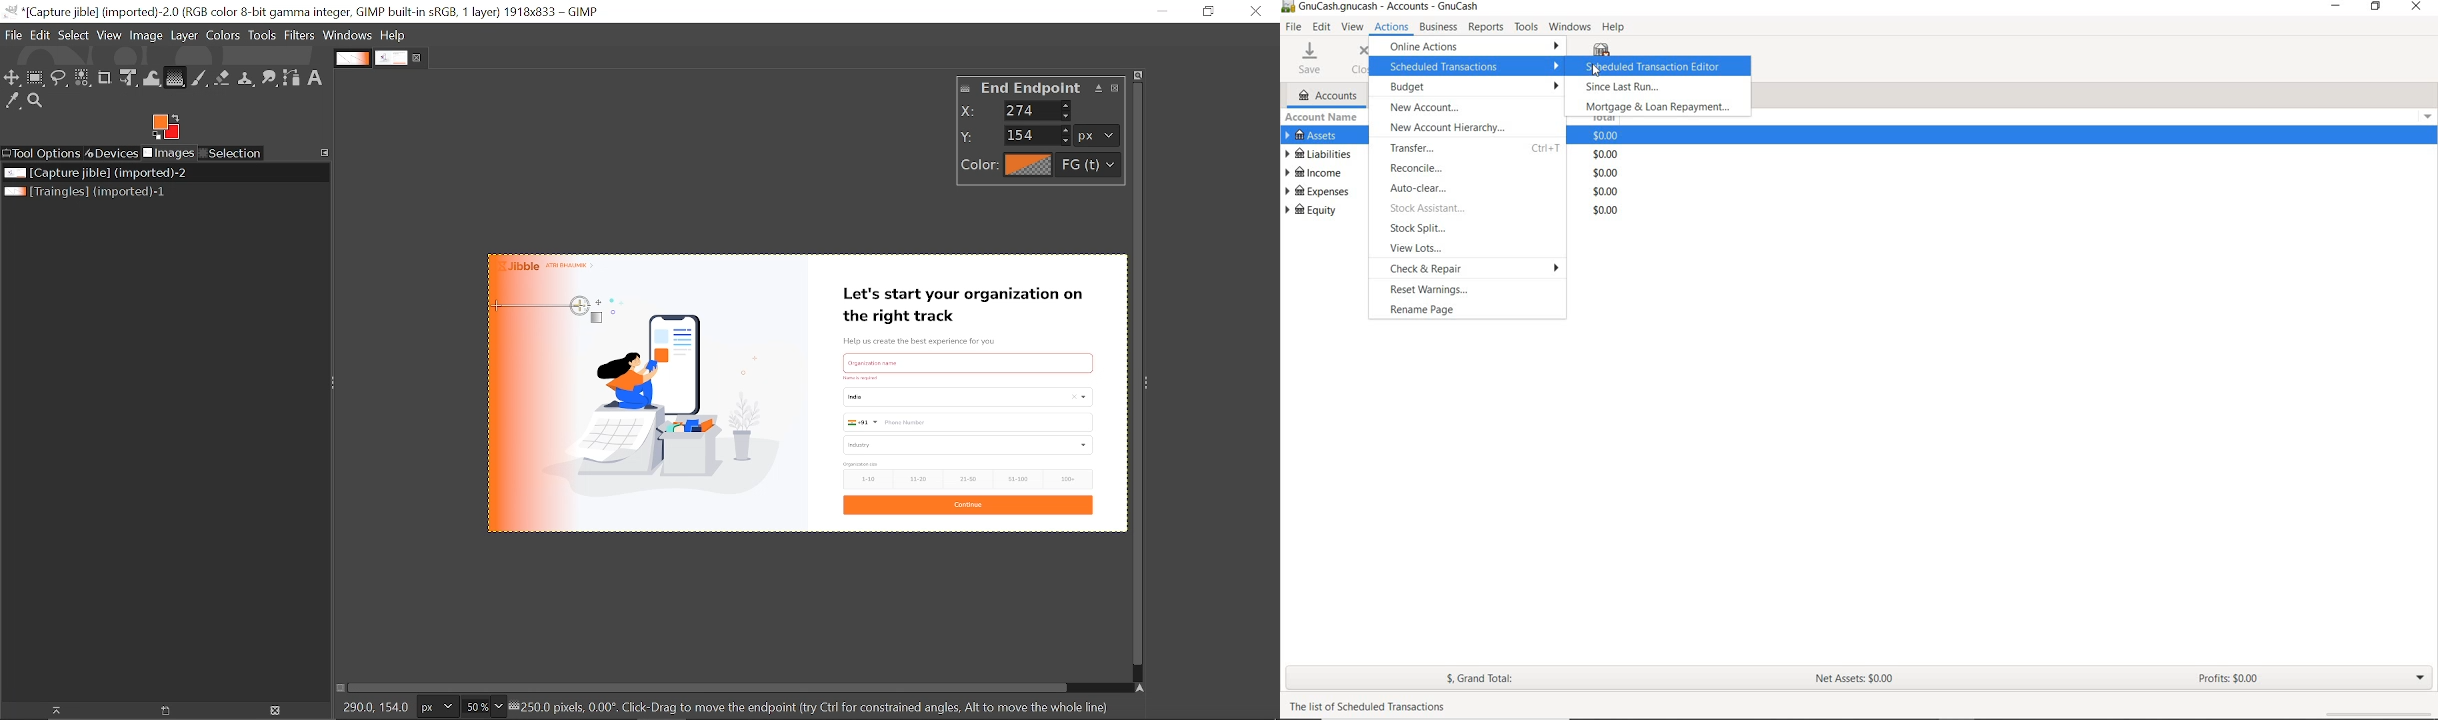  Describe the element at coordinates (318, 78) in the screenshot. I see `text tool` at that location.